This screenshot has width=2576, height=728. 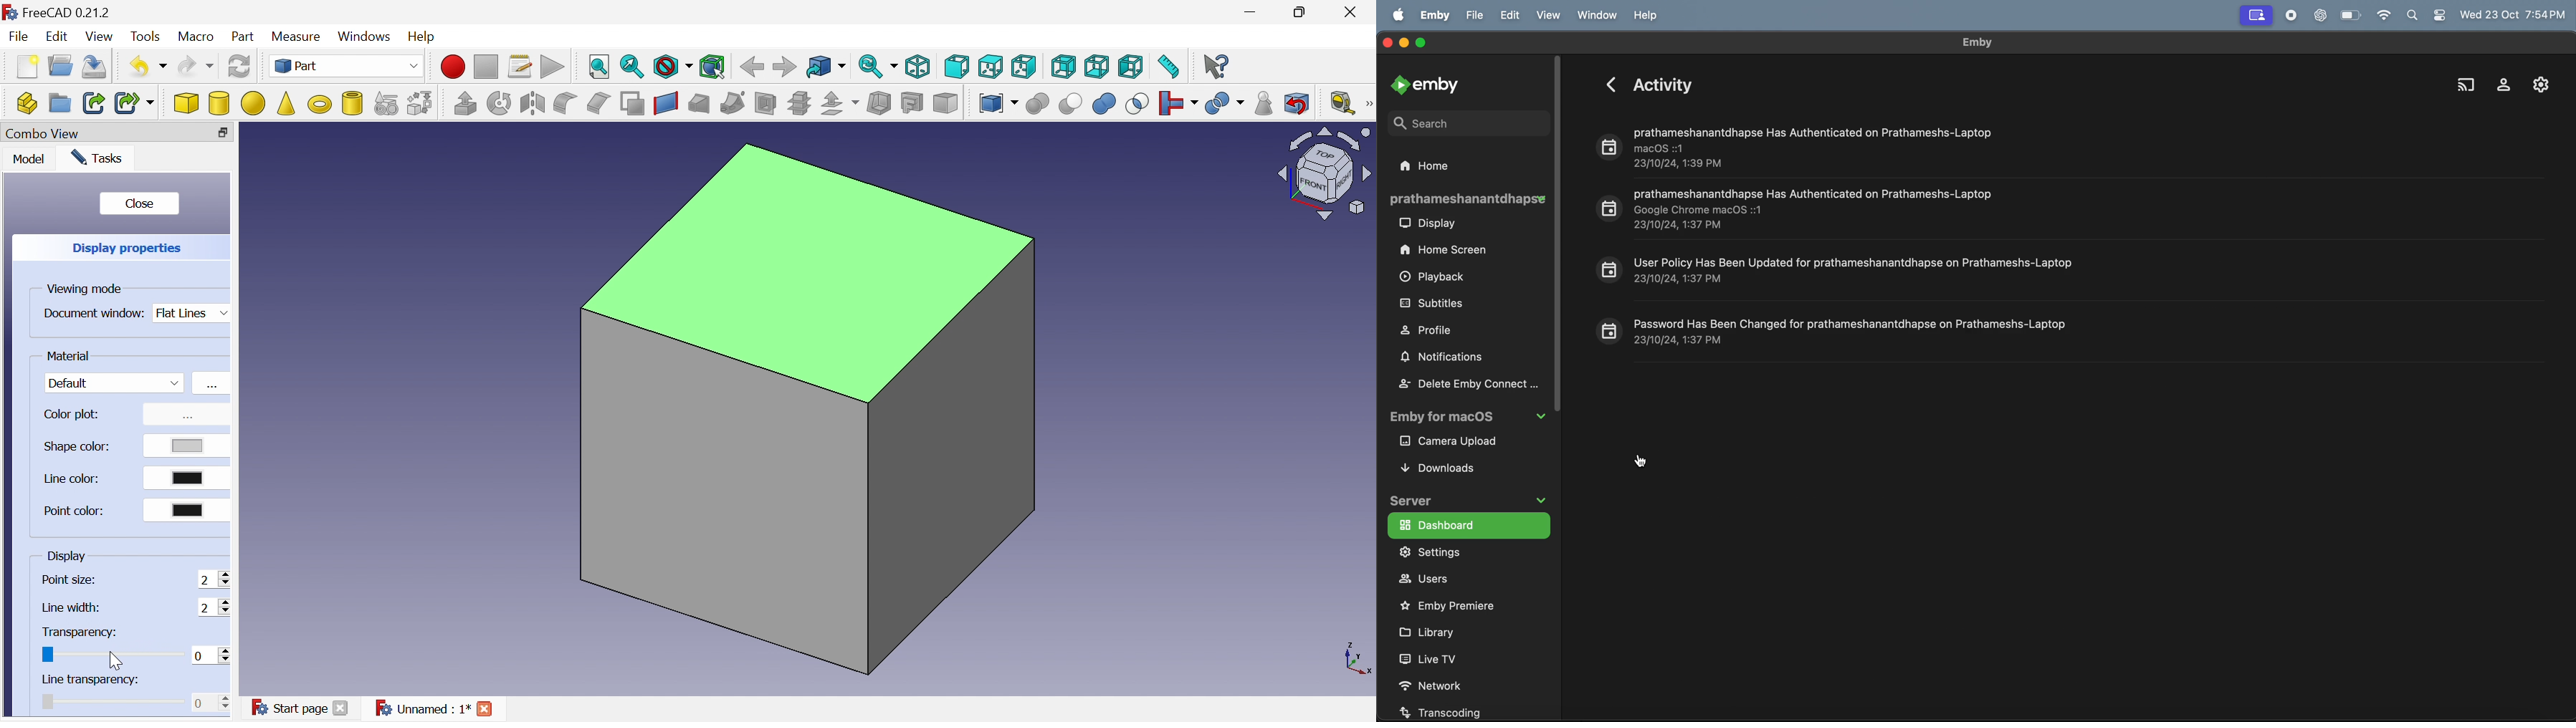 What do you see at coordinates (85, 288) in the screenshot?
I see `Viewing mode` at bounding box center [85, 288].